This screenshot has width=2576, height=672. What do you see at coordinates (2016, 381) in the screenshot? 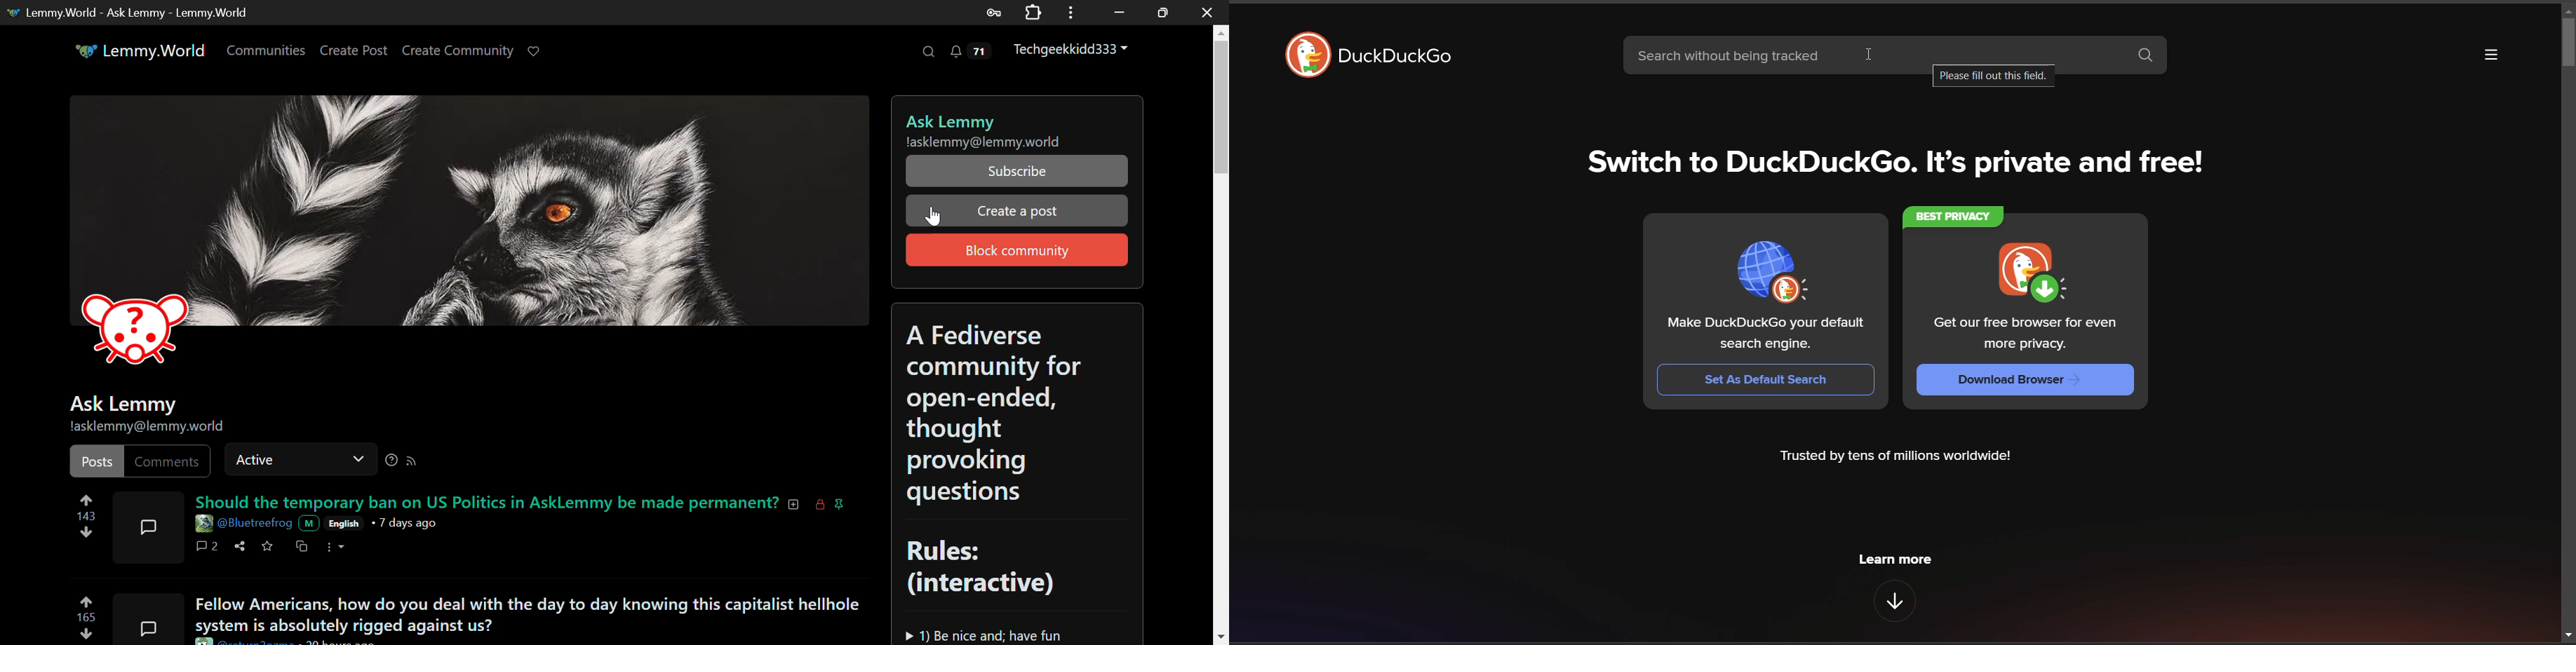
I see `download browser` at bounding box center [2016, 381].